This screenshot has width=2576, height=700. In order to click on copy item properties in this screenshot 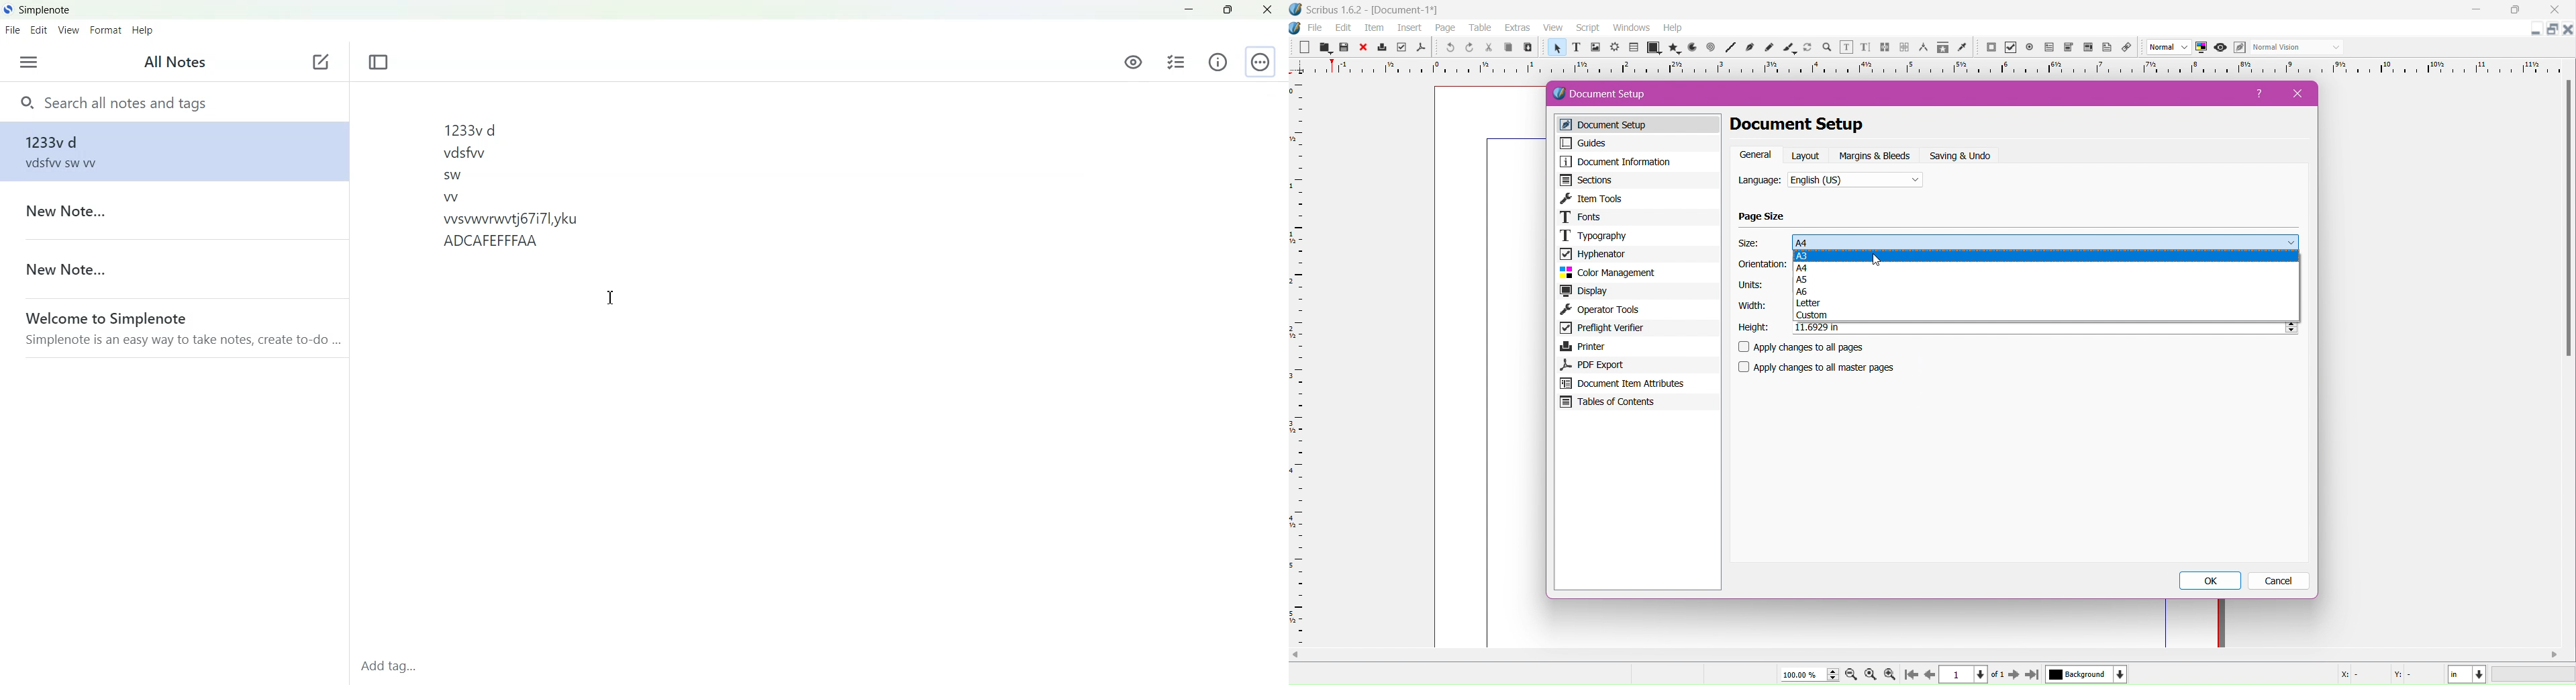, I will do `click(1942, 49)`.